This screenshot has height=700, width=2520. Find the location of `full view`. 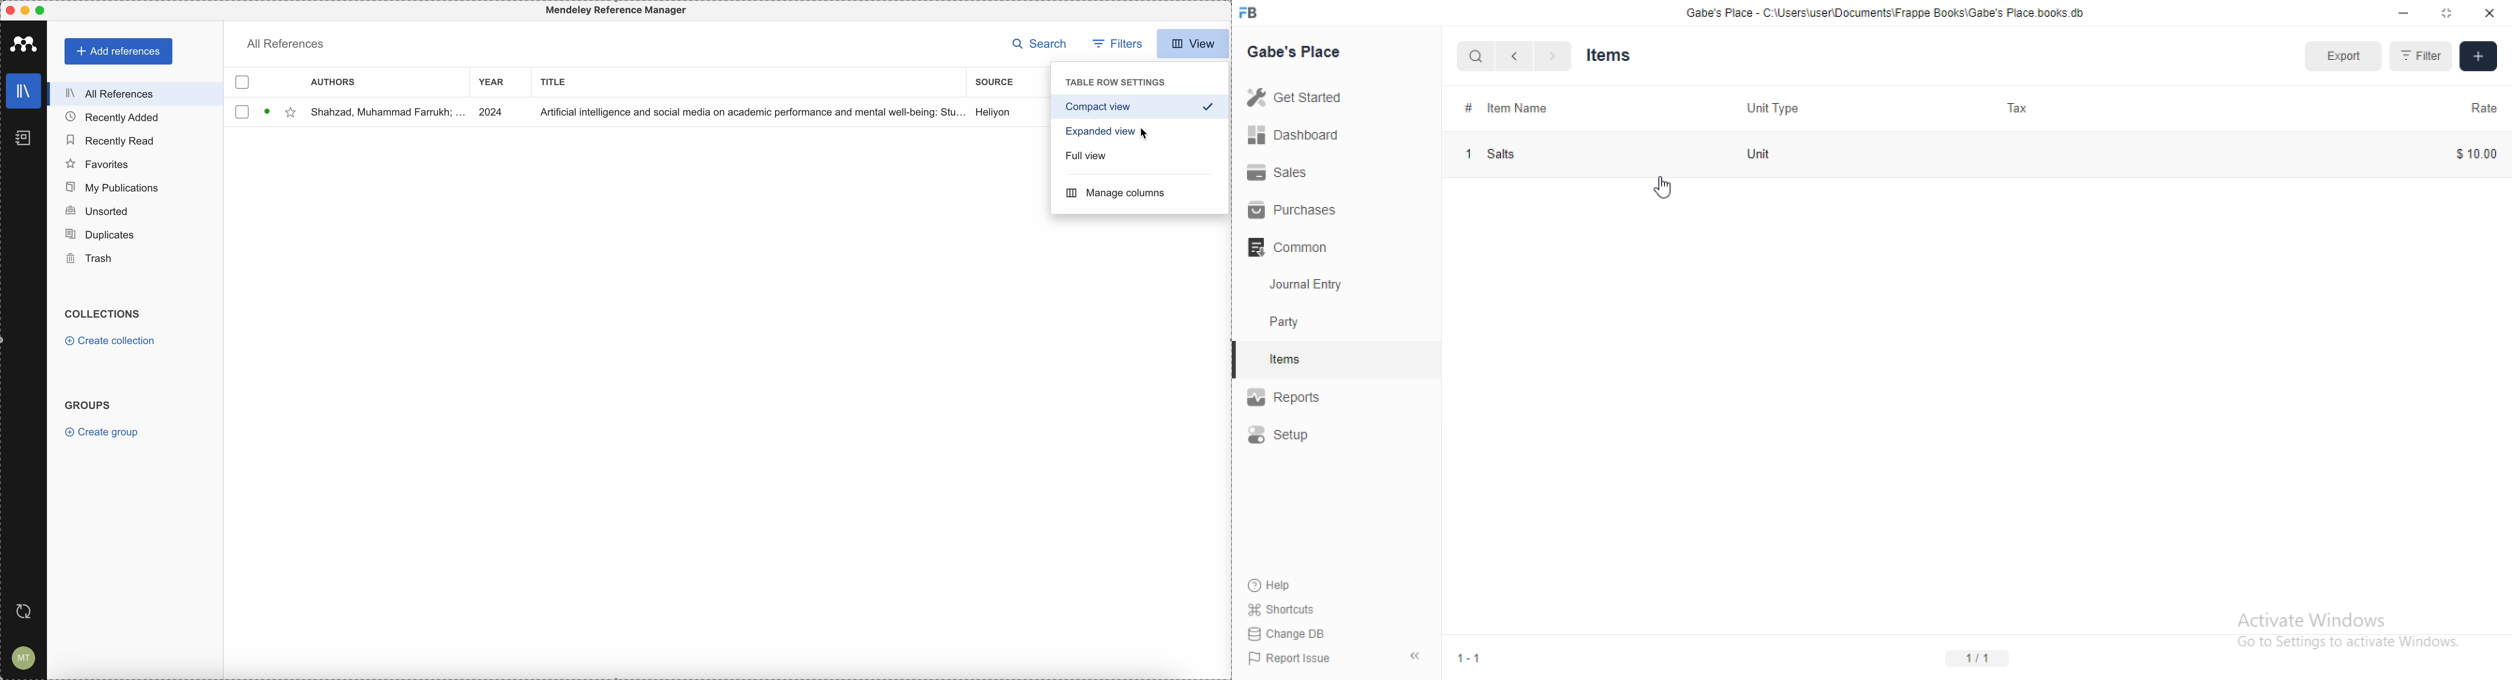

full view is located at coordinates (1085, 158).